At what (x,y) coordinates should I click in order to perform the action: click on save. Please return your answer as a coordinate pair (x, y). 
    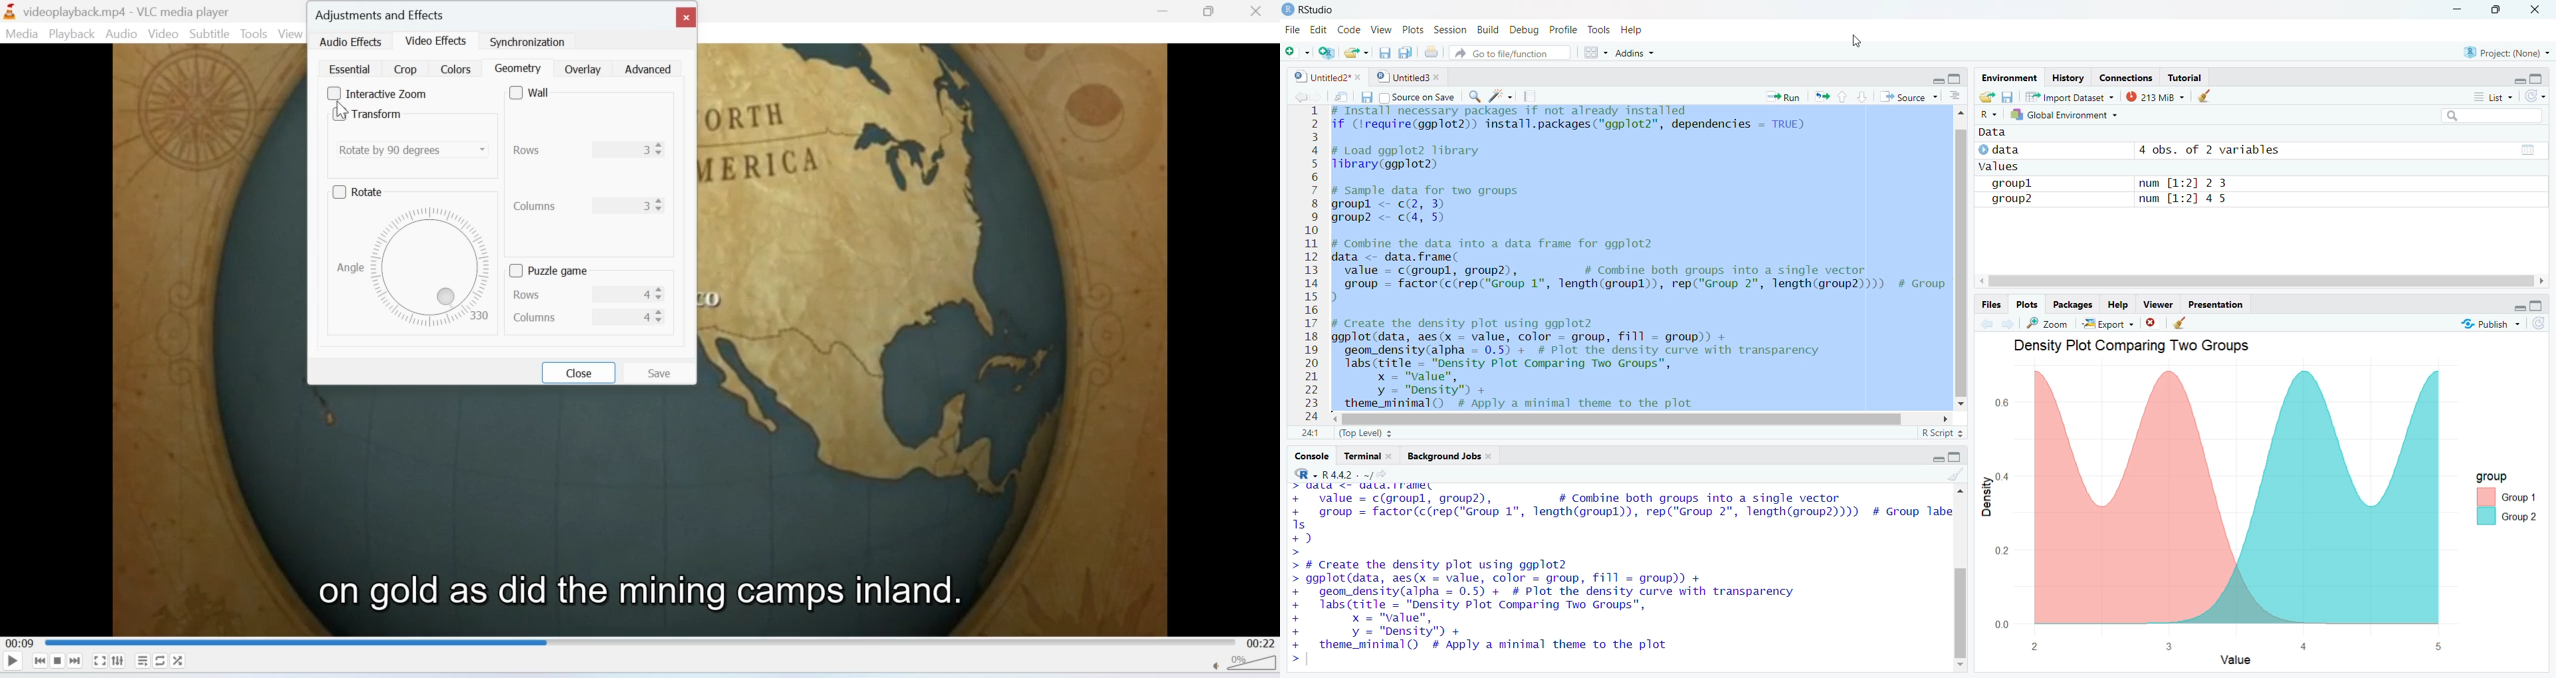
    Looking at the image, I should click on (1364, 96).